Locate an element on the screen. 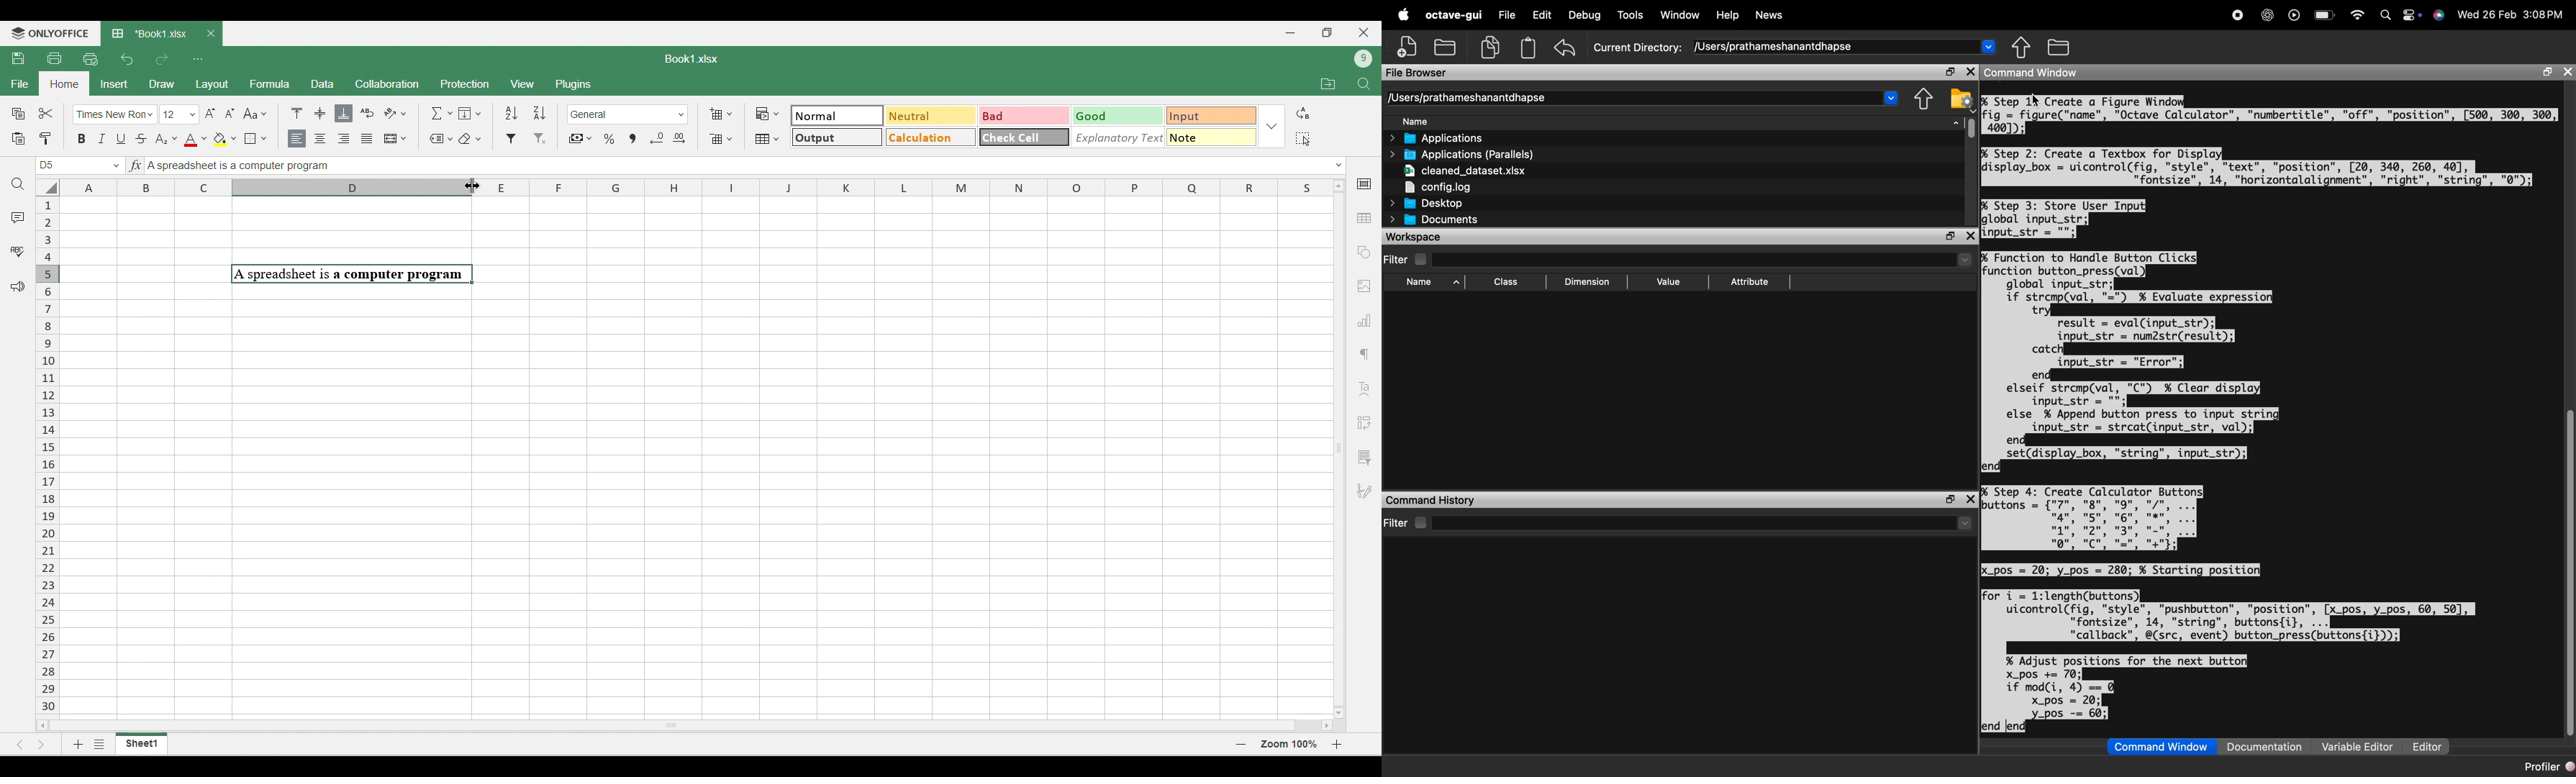 The height and width of the screenshot is (784, 2576). Help is located at coordinates (1727, 15).